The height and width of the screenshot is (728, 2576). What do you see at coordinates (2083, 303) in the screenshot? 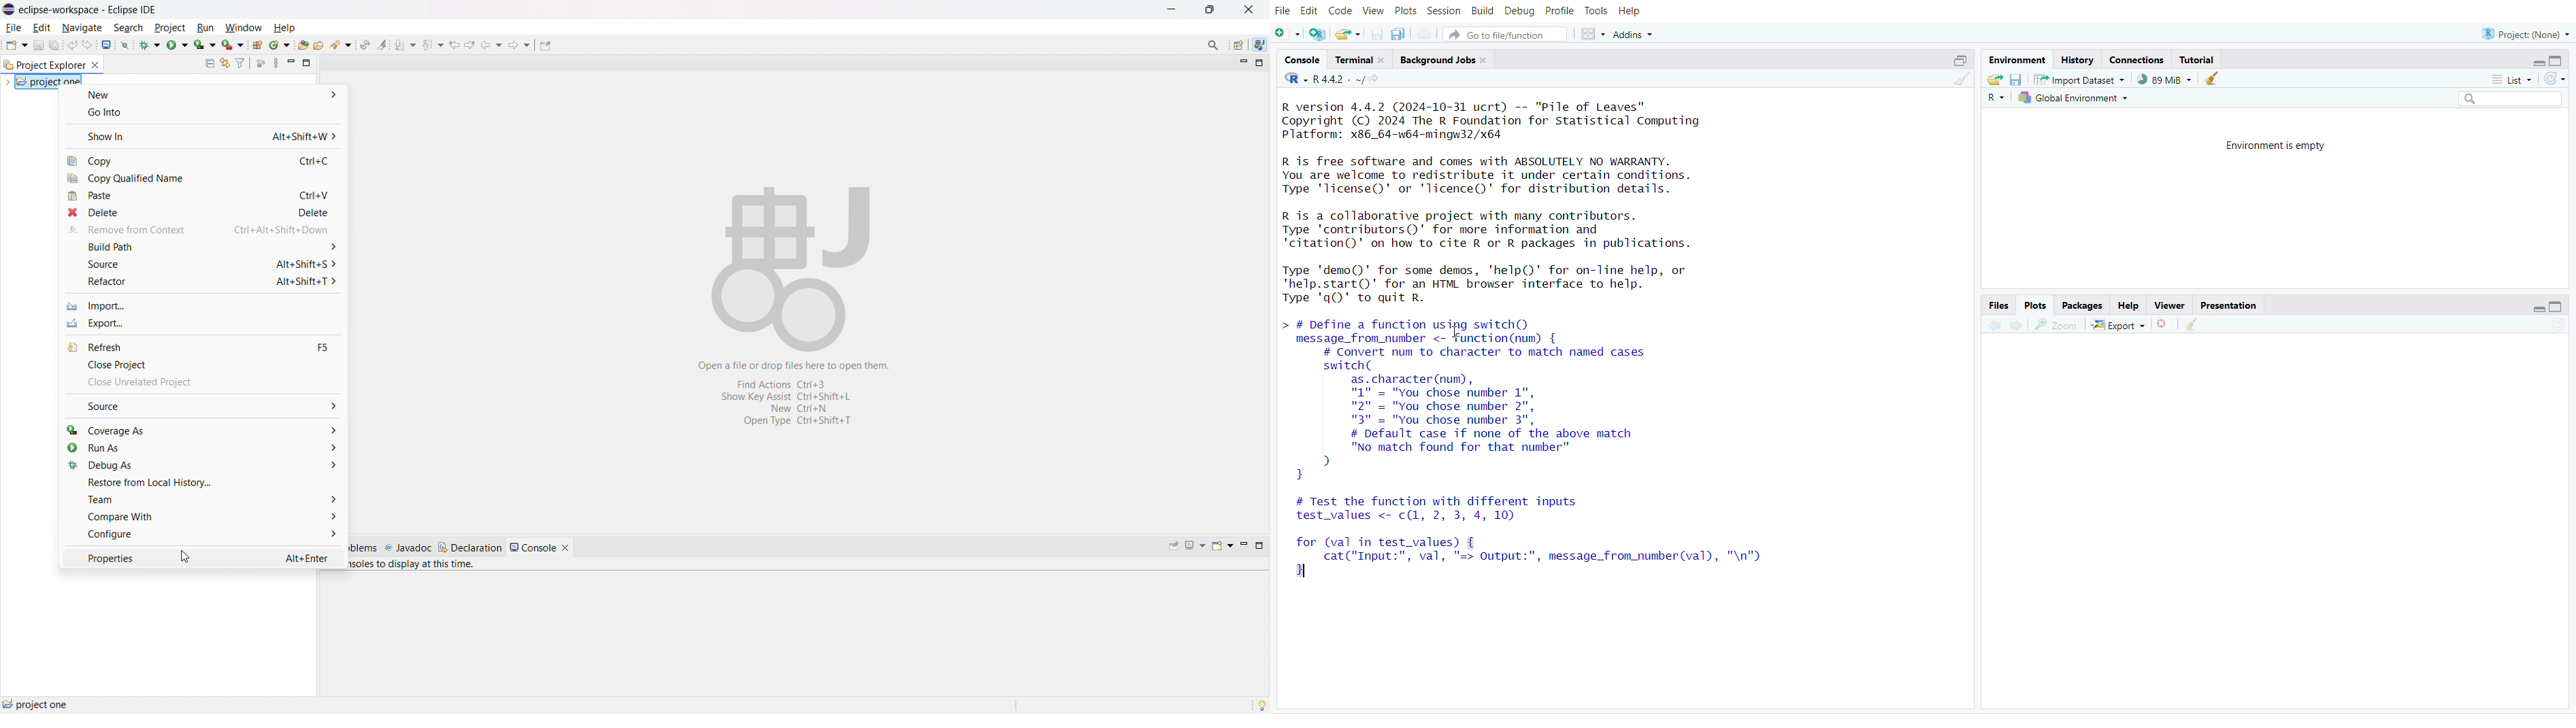
I see `Packages` at bounding box center [2083, 303].